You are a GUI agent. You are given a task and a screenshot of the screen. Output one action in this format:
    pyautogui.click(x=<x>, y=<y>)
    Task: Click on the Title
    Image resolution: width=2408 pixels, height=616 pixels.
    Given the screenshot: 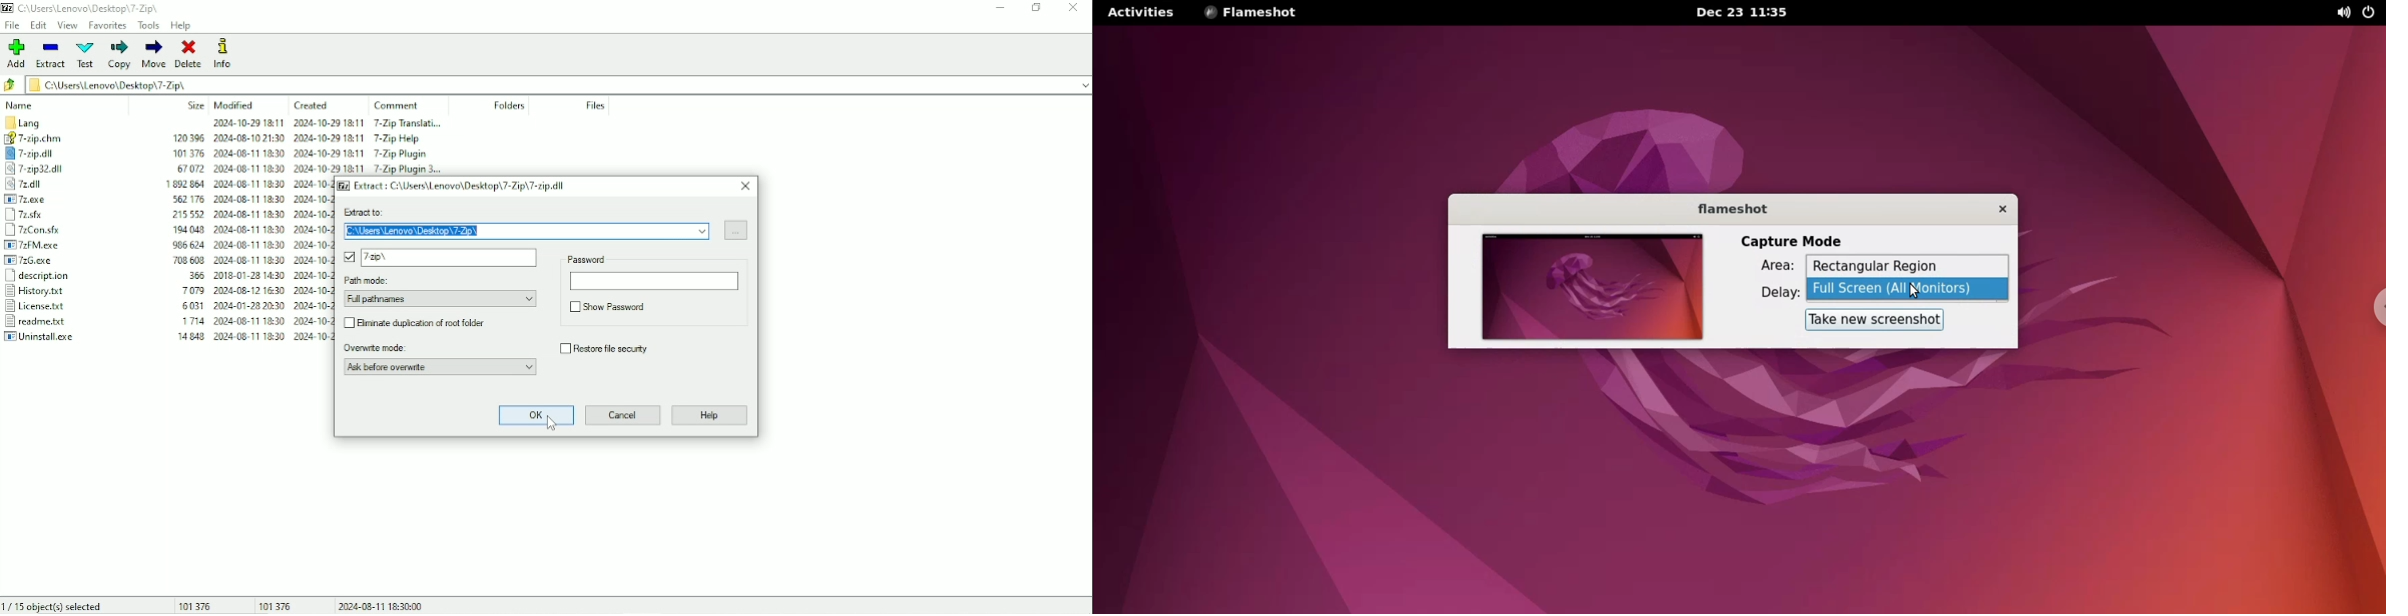 What is the action you would take?
    pyautogui.click(x=85, y=8)
    